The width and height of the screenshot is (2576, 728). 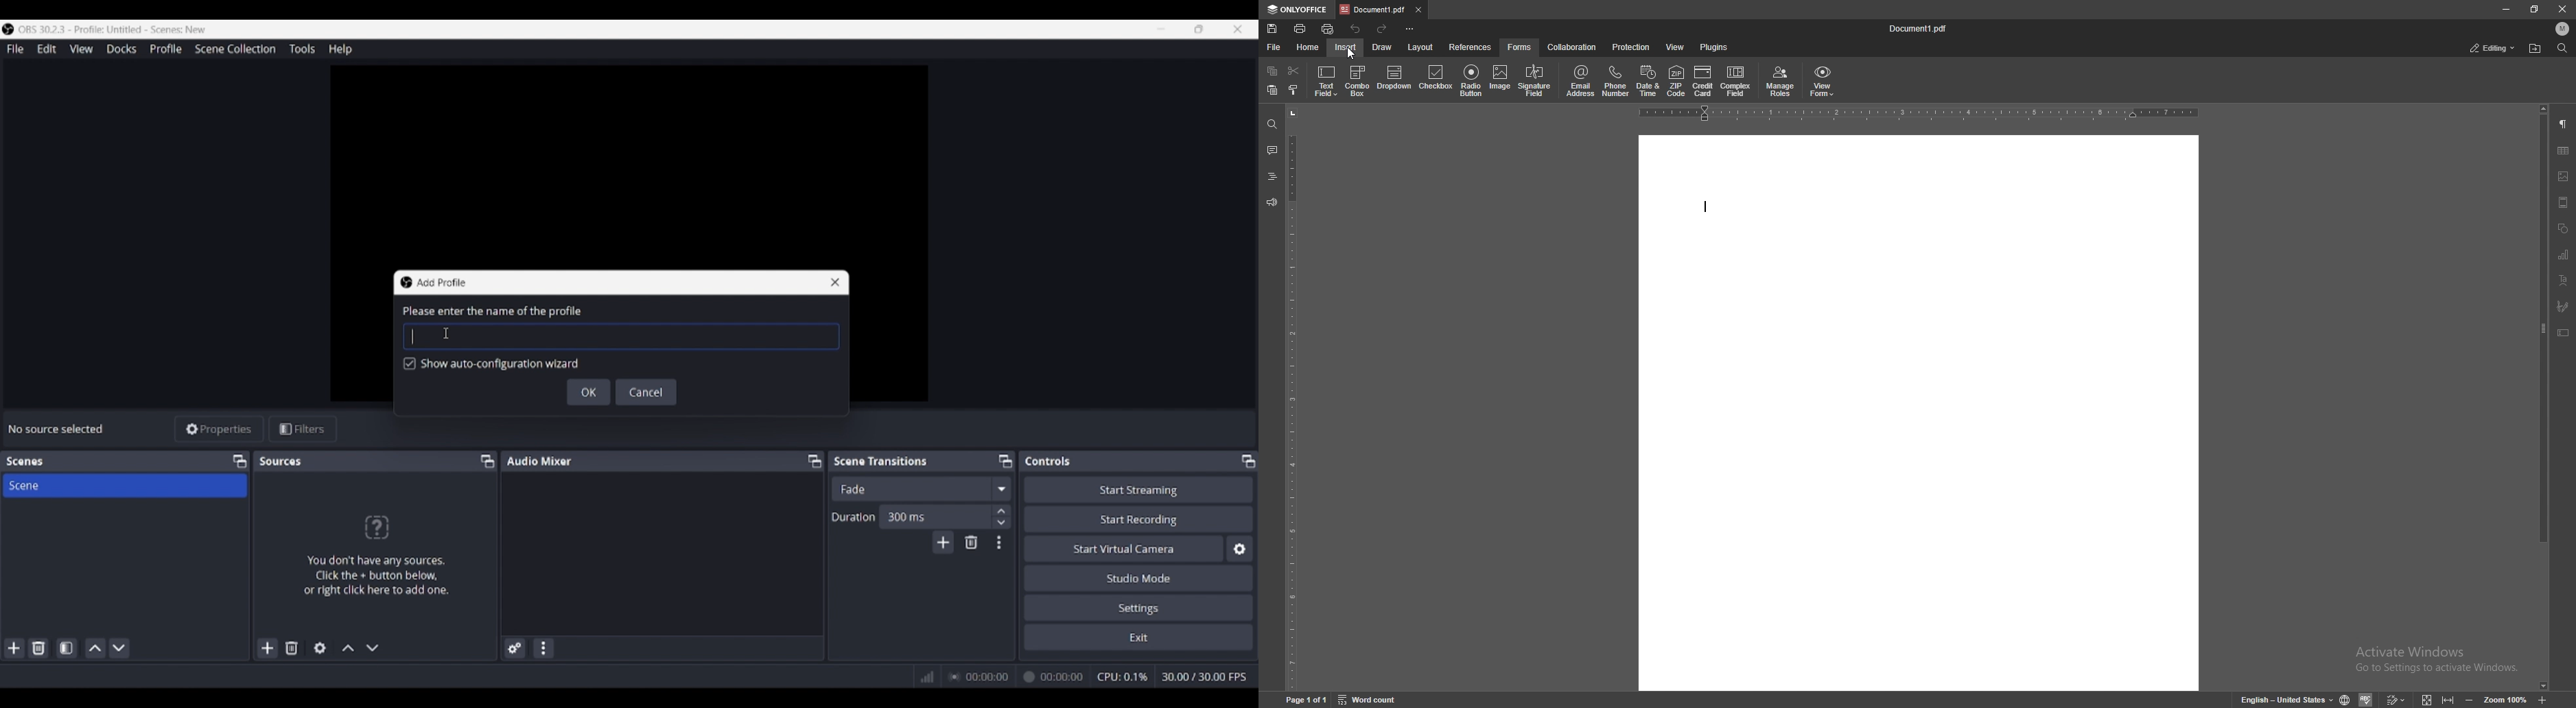 I want to click on dropdown, so click(x=1394, y=81).